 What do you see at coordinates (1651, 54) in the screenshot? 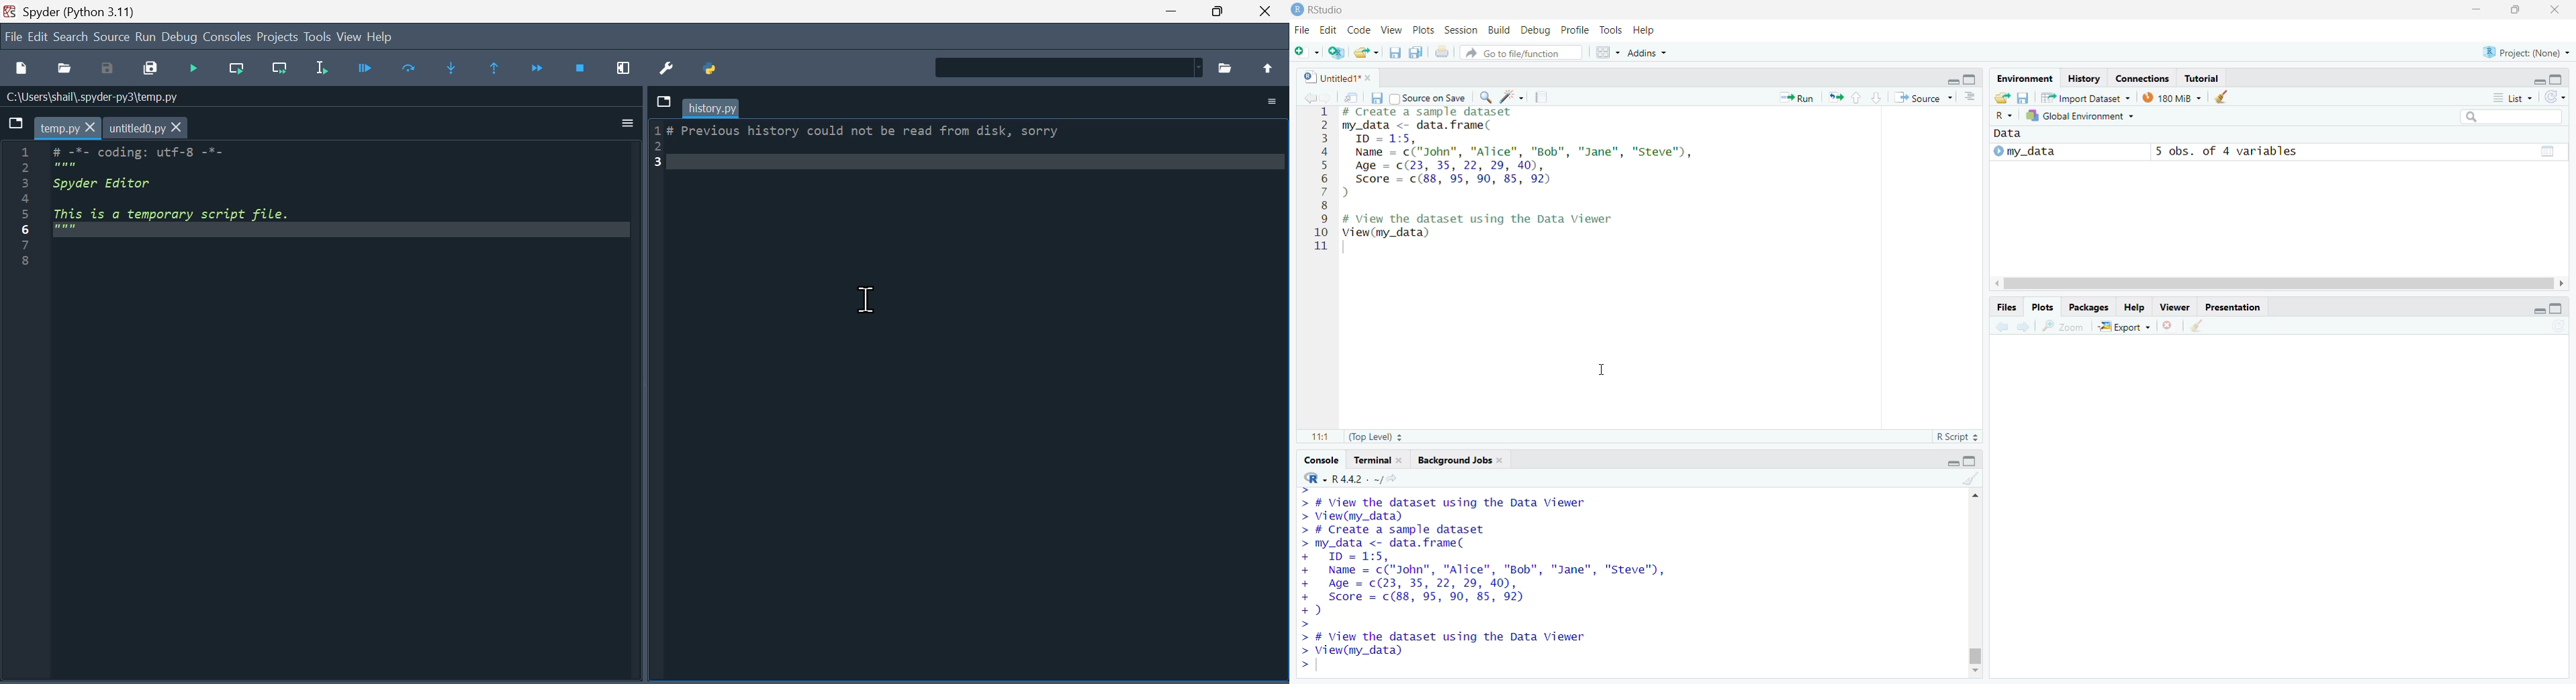
I see `Addns` at bounding box center [1651, 54].